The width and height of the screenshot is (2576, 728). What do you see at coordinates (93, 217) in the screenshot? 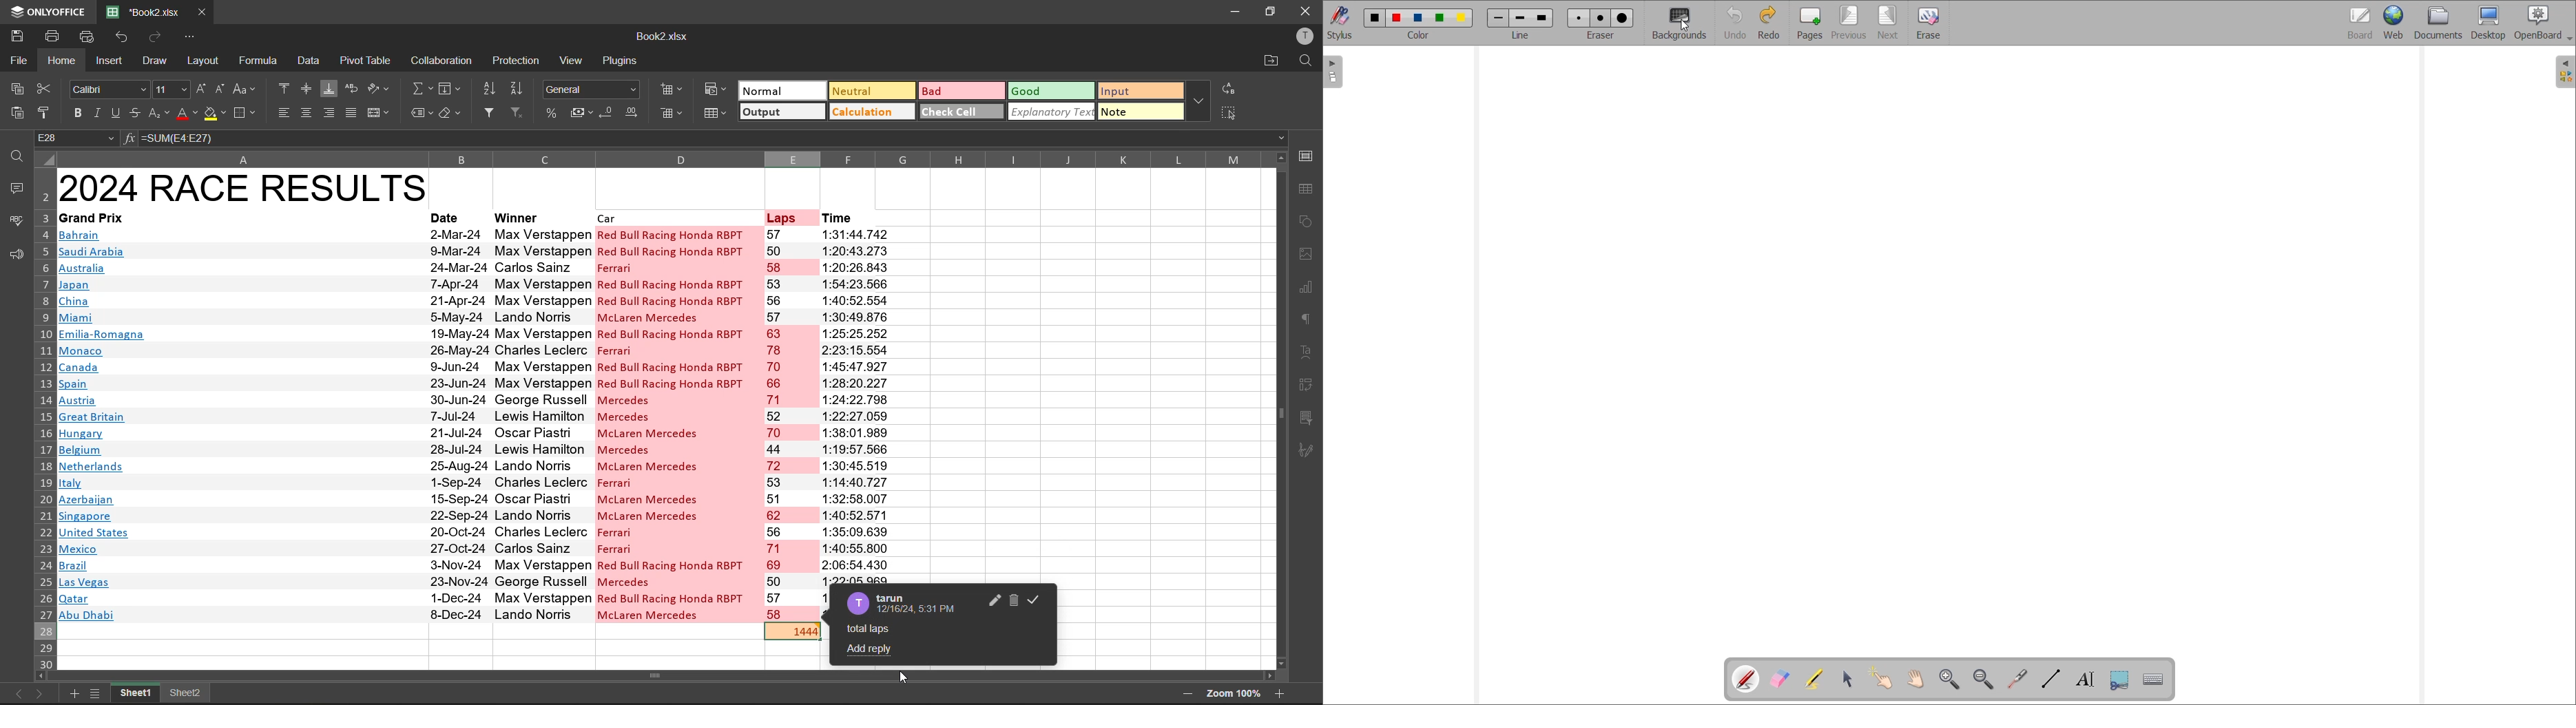
I see `grand prix` at bounding box center [93, 217].